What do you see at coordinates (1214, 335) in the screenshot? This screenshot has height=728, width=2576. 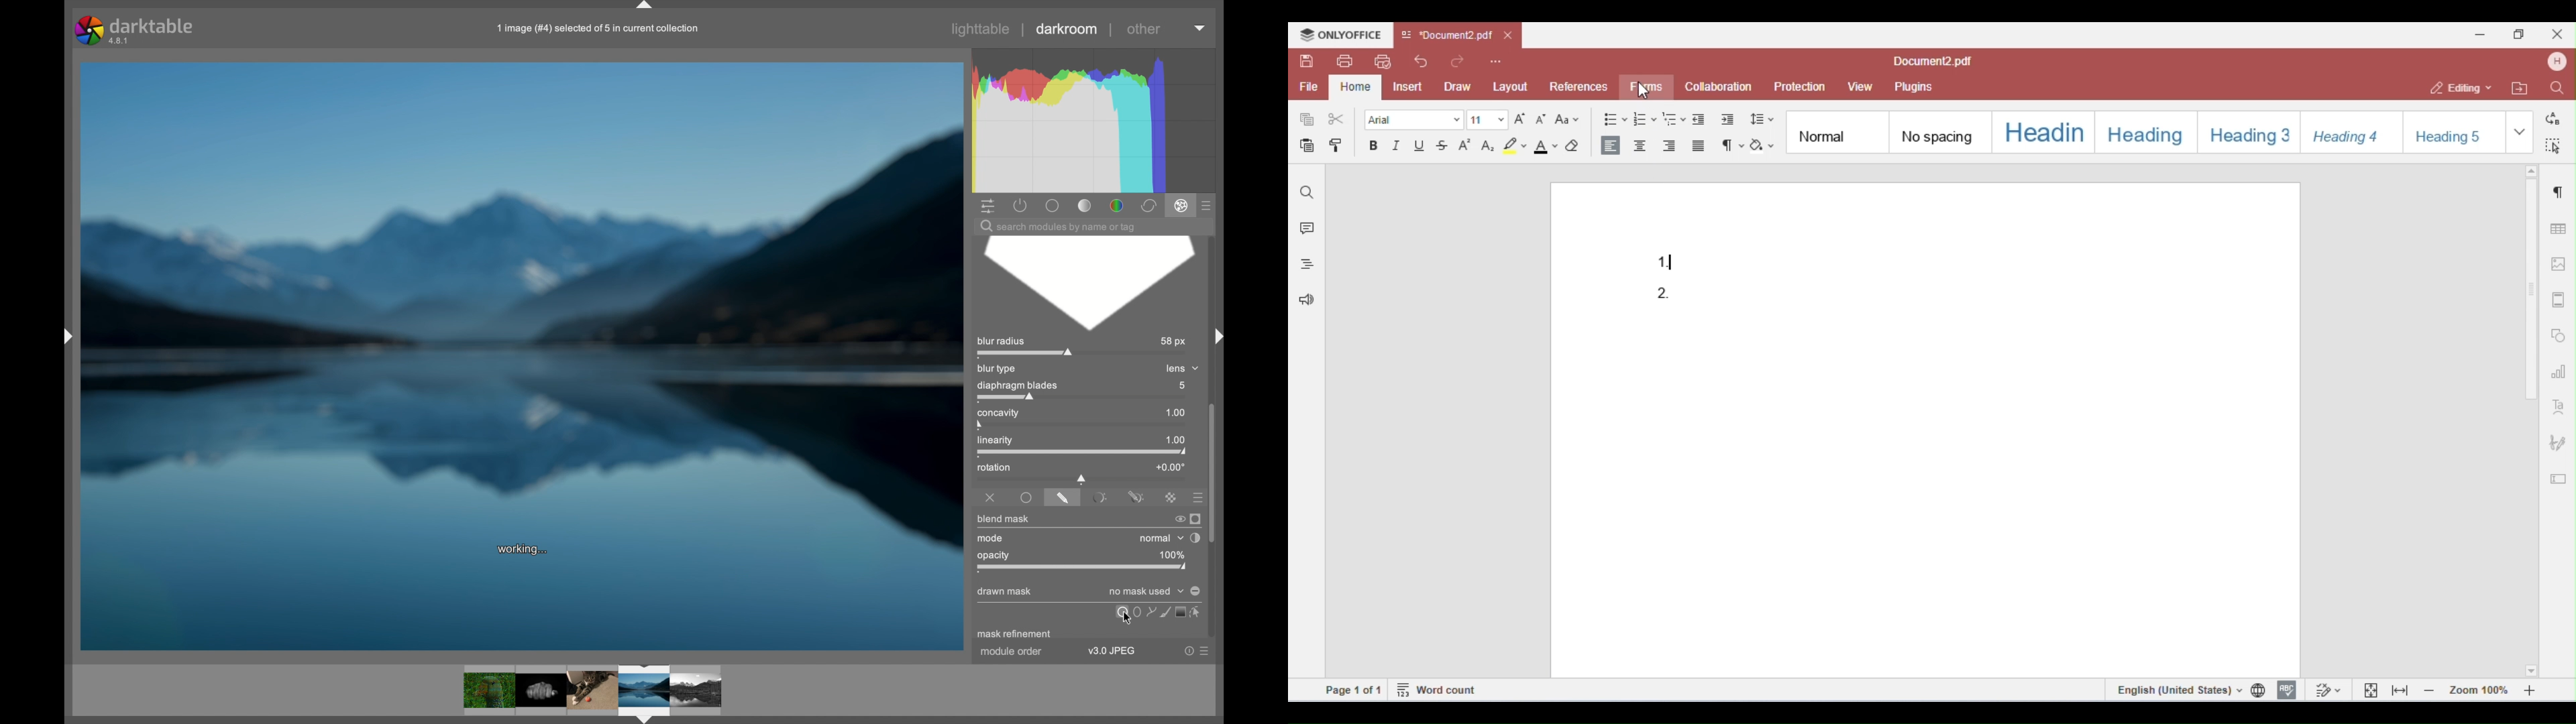 I see `drag handle` at bounding box center [1214, 335].